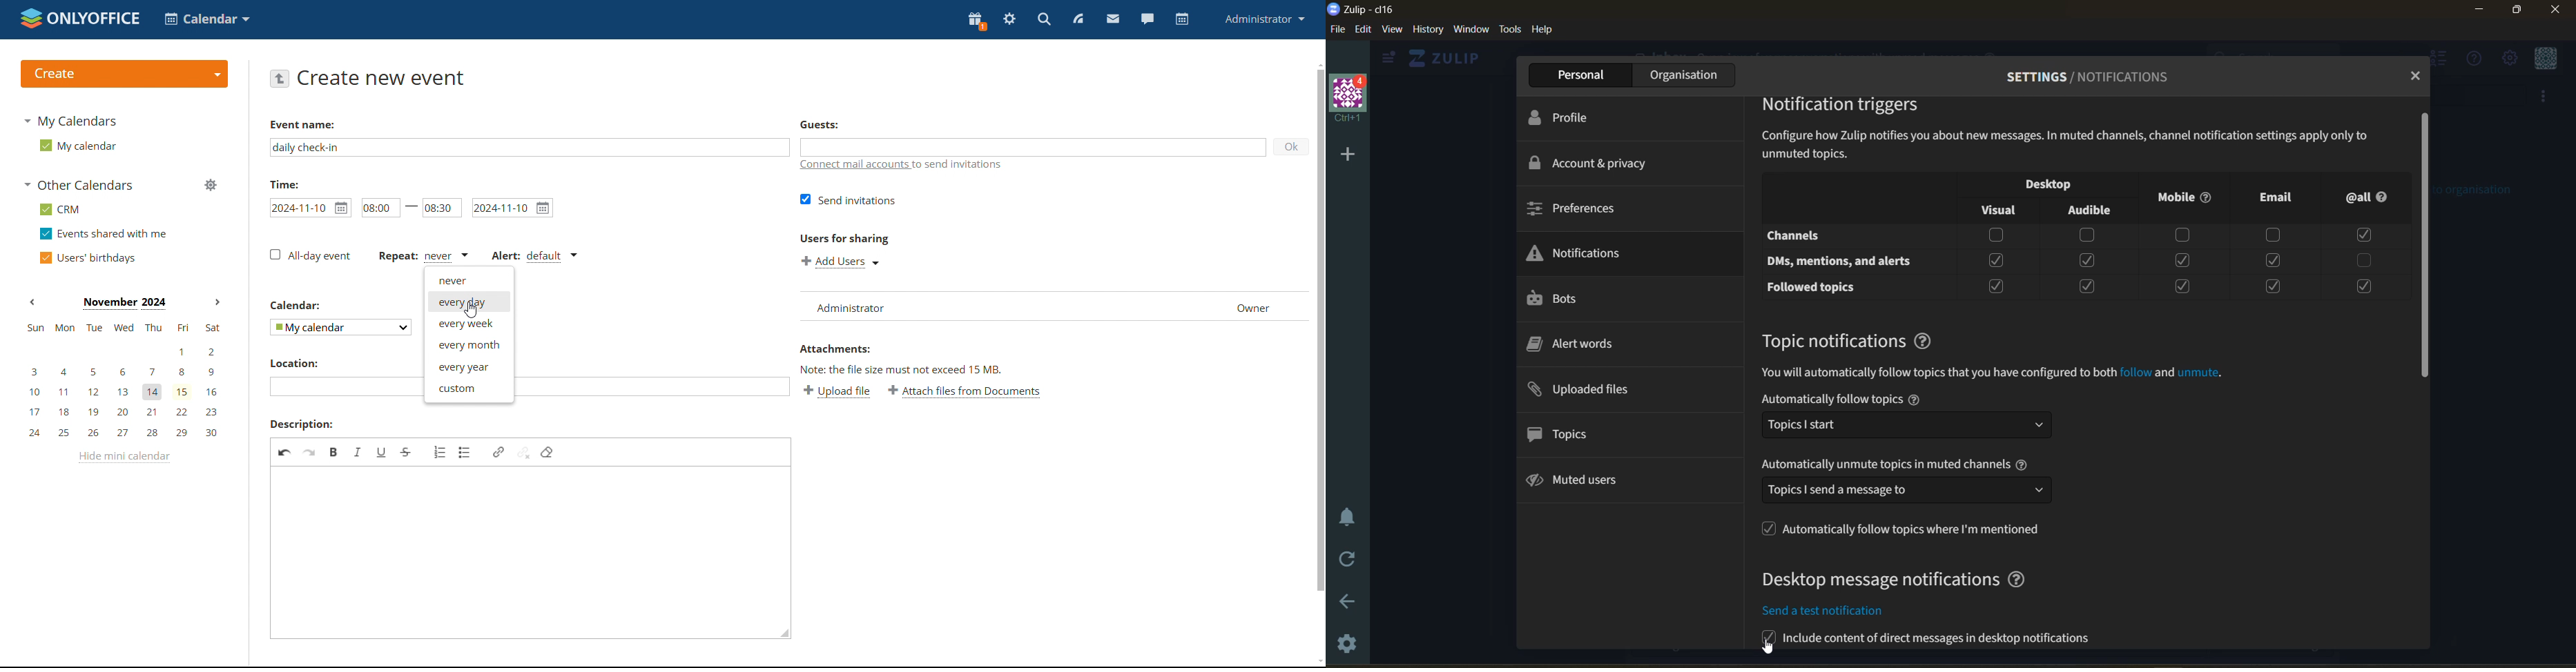  What do you see at coordinates (382, 451) in the screenshot?
I see `underline` at bounding box center [382, 451].